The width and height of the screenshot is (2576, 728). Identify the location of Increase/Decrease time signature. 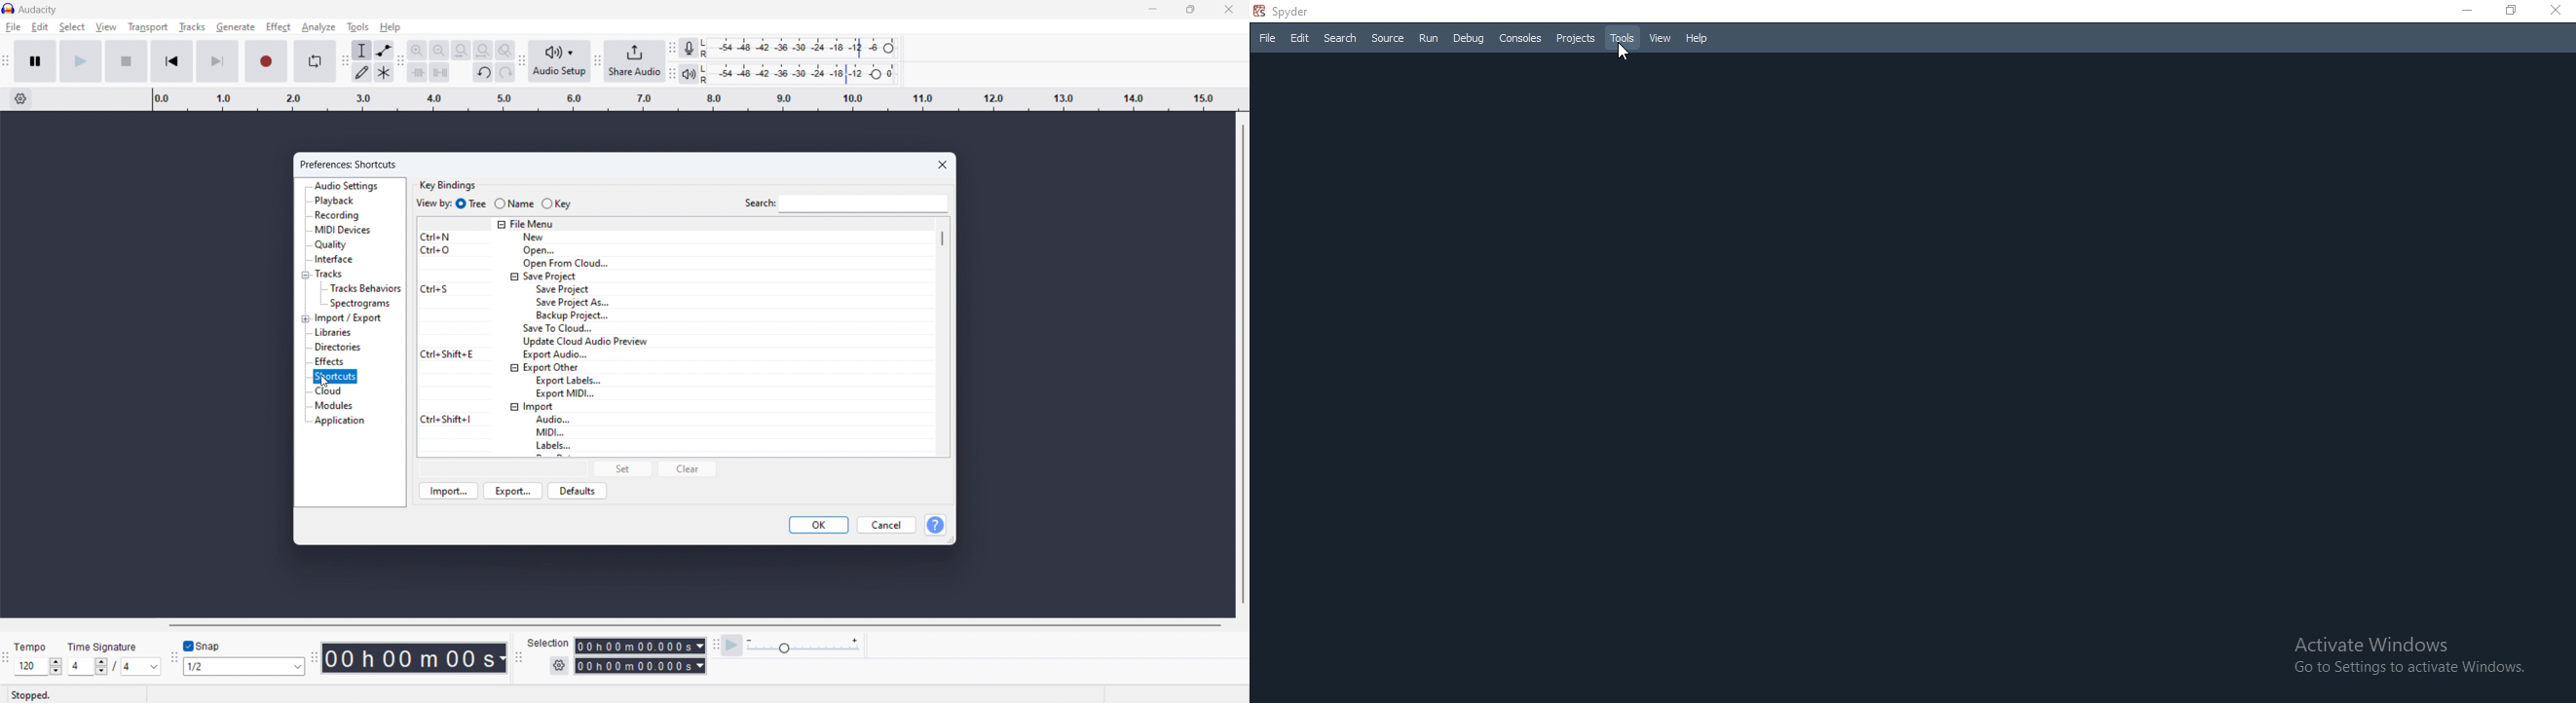
(102, 667).